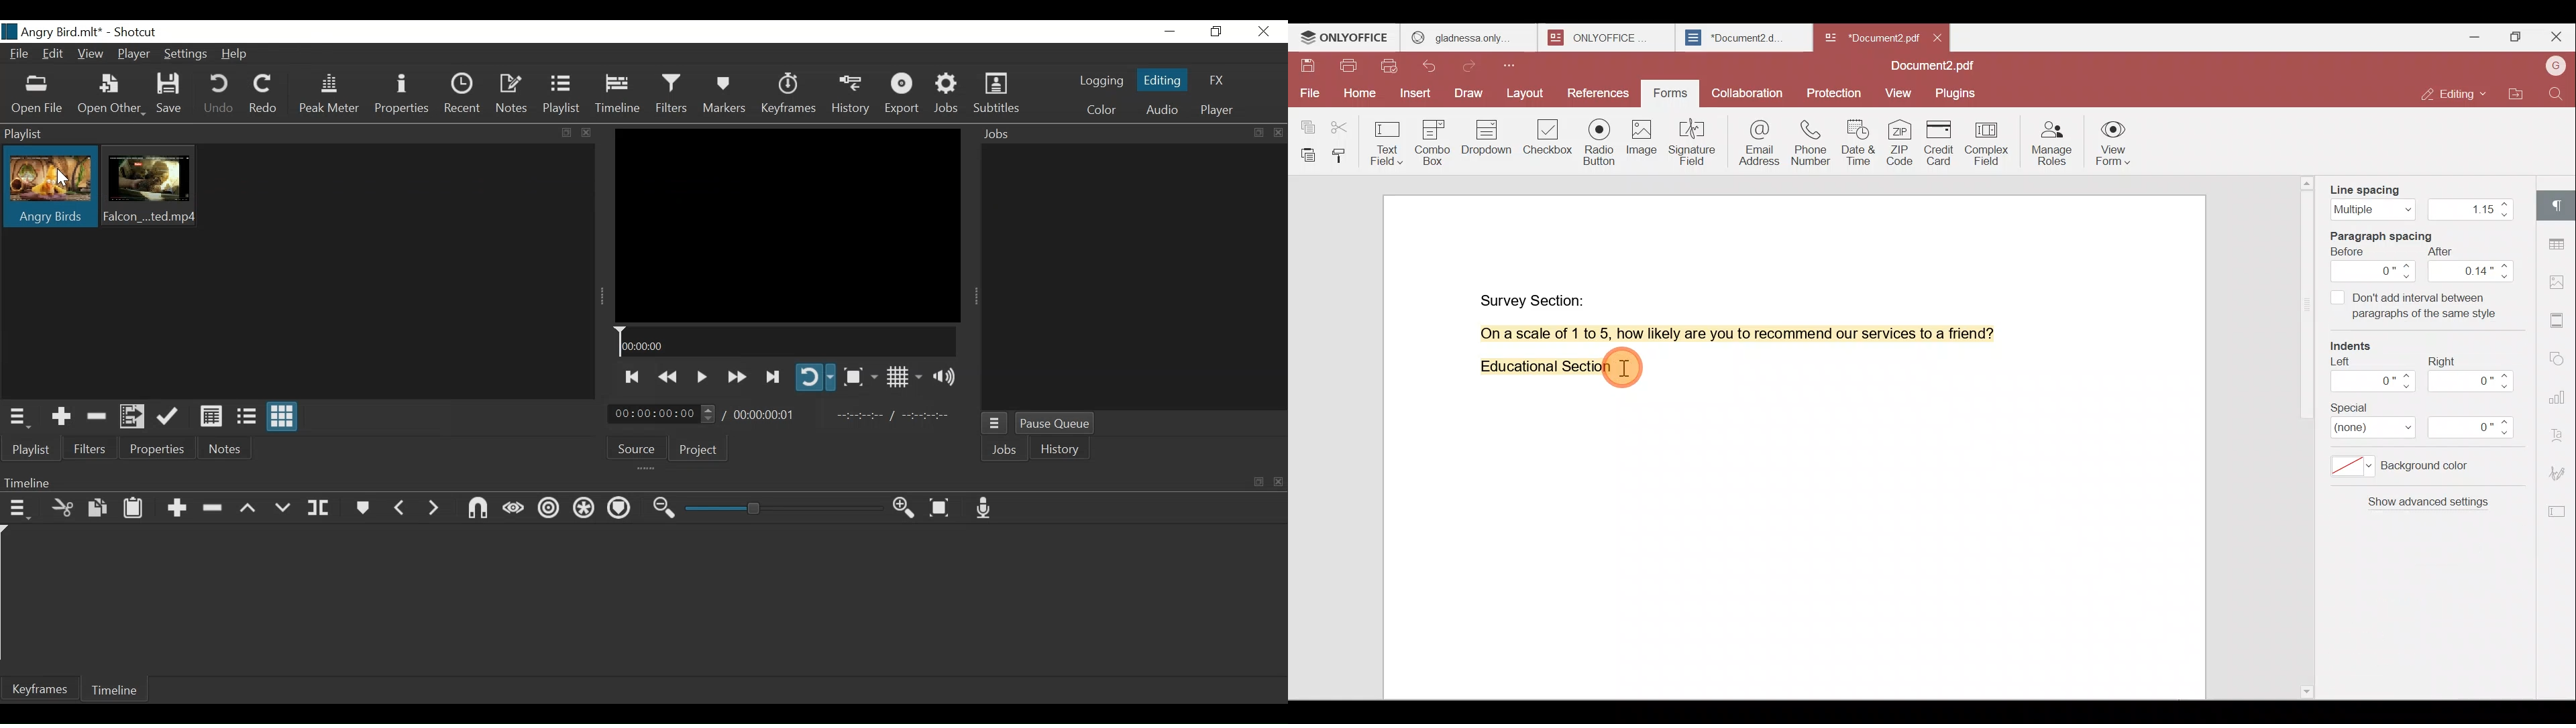 Image resolution: width=2576 pixels, height=728 pixels. What do you see at coordinates (2561, 472) in the screenshot?
I see `Signature settings` at bounding box center [2561, 472].